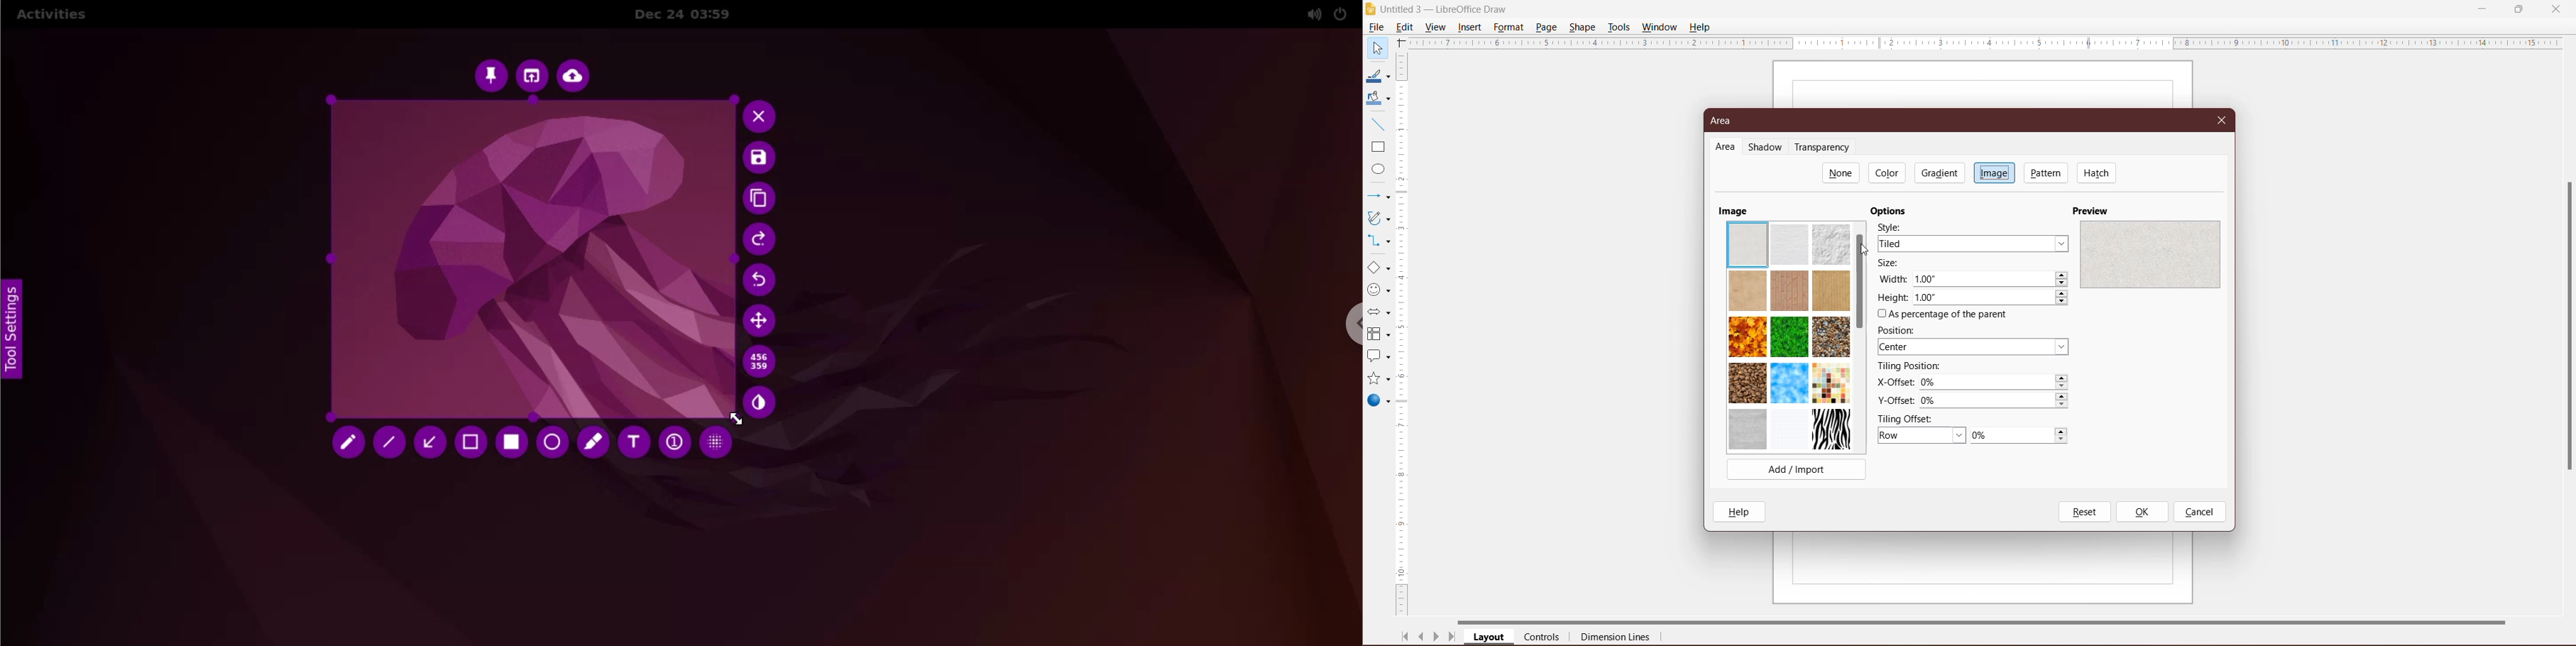 Image resolution: width=2576 pixels, height=672 pixels. I want to click on None, so click(1841, 173).